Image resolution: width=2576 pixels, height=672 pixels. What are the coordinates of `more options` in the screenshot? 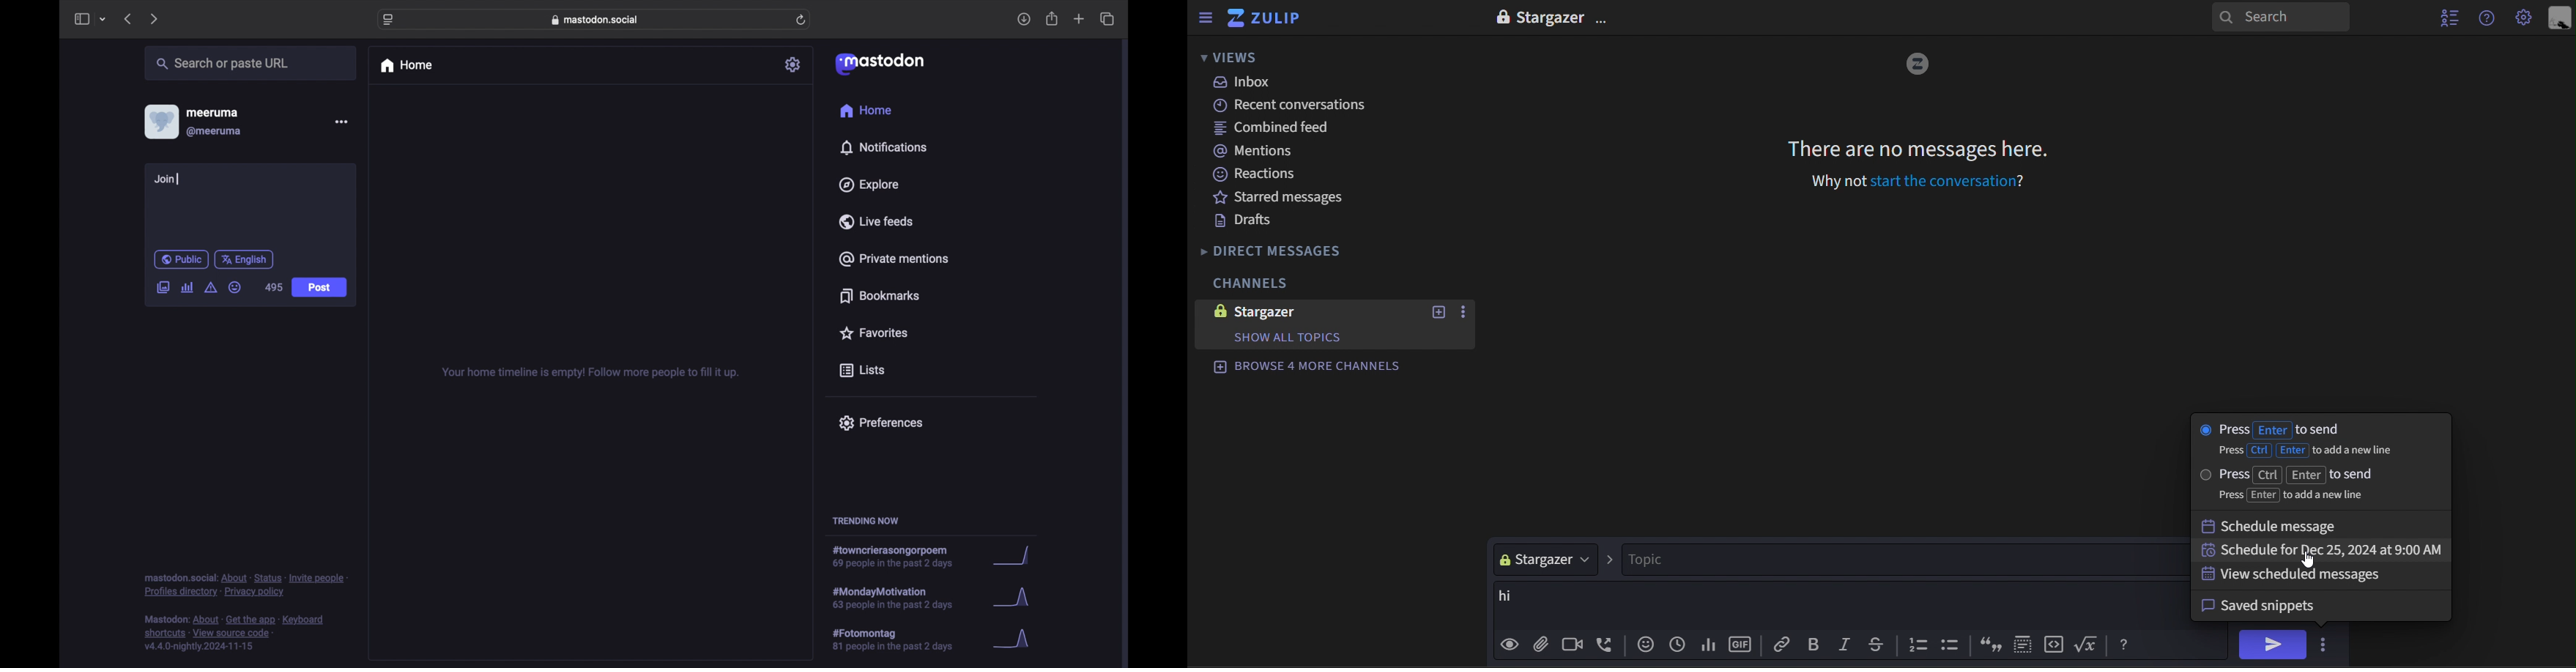 It's located at (341, 122).